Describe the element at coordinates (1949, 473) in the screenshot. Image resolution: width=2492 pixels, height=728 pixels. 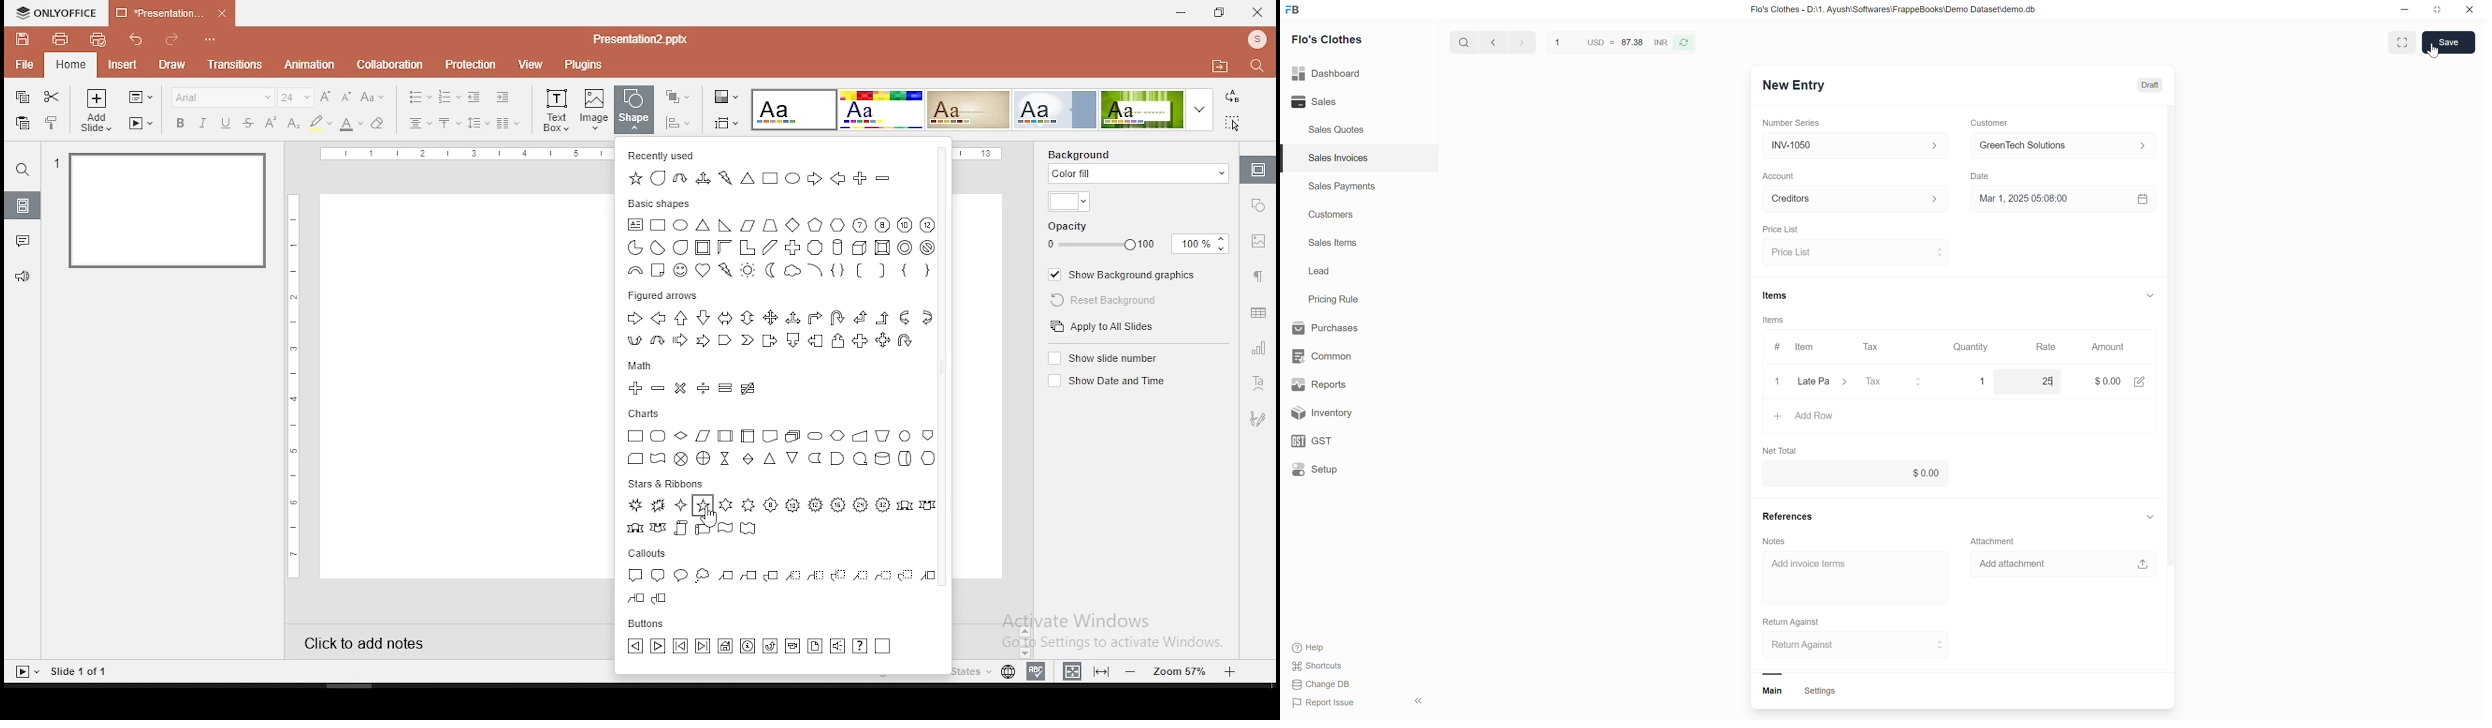
I see `net total input box` at that location.